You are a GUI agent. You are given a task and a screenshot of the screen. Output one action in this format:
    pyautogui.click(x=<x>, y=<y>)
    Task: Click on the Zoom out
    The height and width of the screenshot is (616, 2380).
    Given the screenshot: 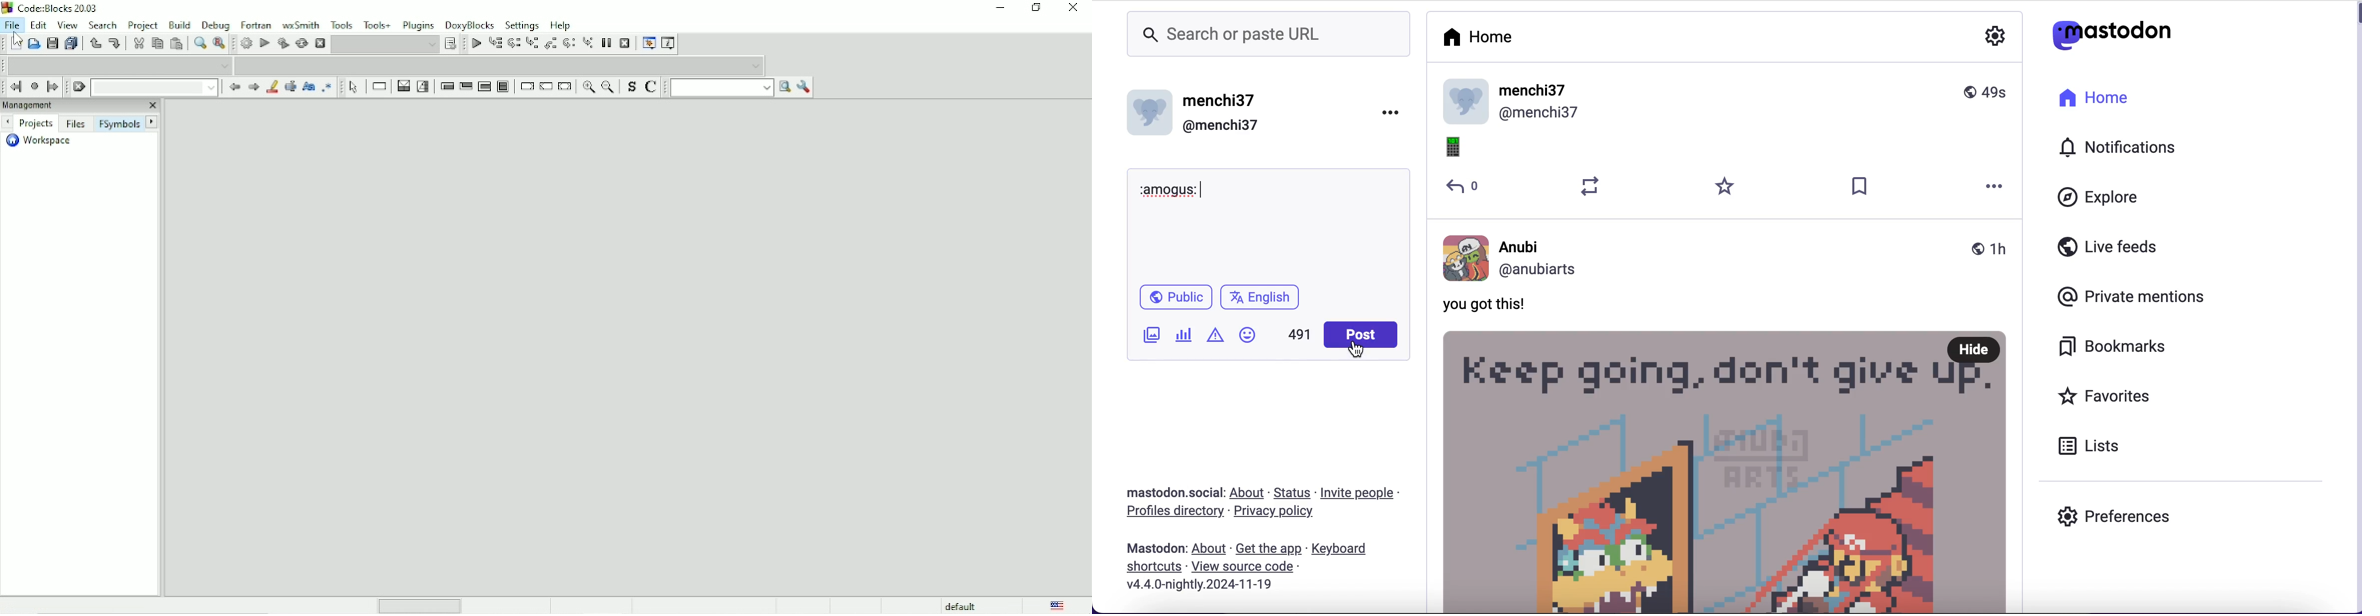 What is the action you would take?
    pyautogui.click(x=607, y=86)
    